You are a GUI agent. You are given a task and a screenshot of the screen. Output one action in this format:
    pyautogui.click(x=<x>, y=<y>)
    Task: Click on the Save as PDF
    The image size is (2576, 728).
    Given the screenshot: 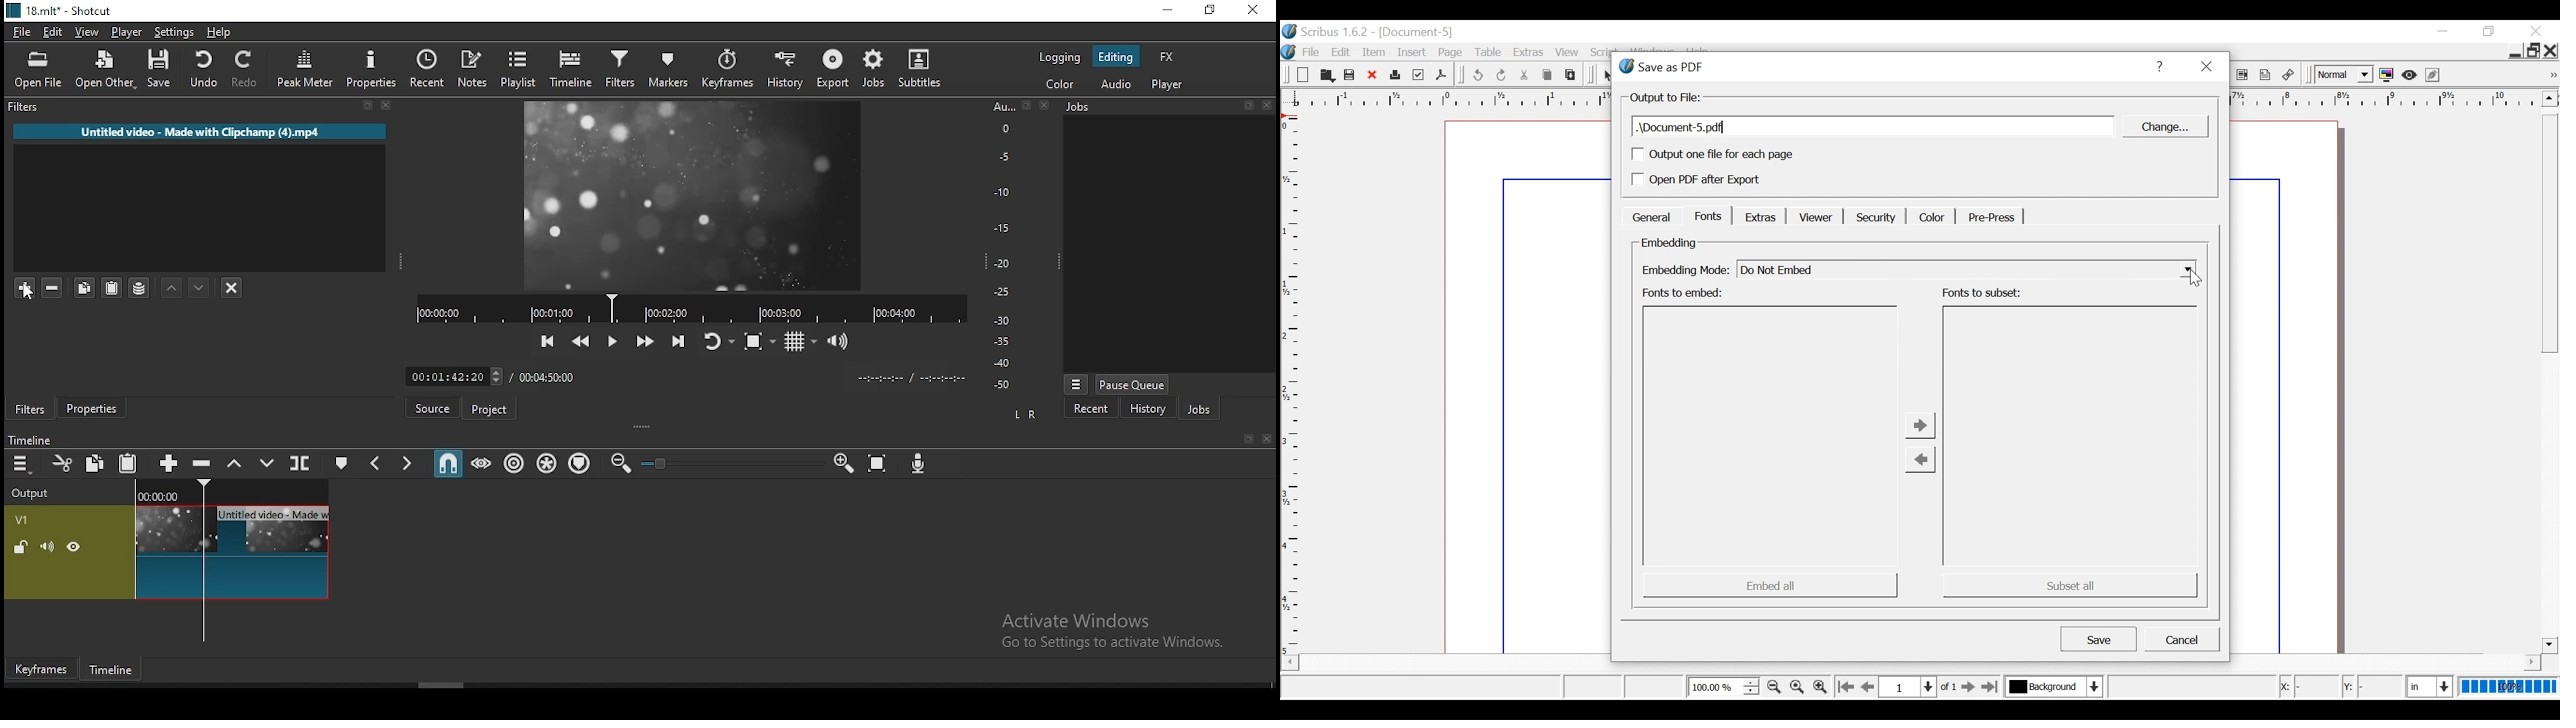 What is the action you would take?
    pyautogui.click(x=1441, y=75)
    